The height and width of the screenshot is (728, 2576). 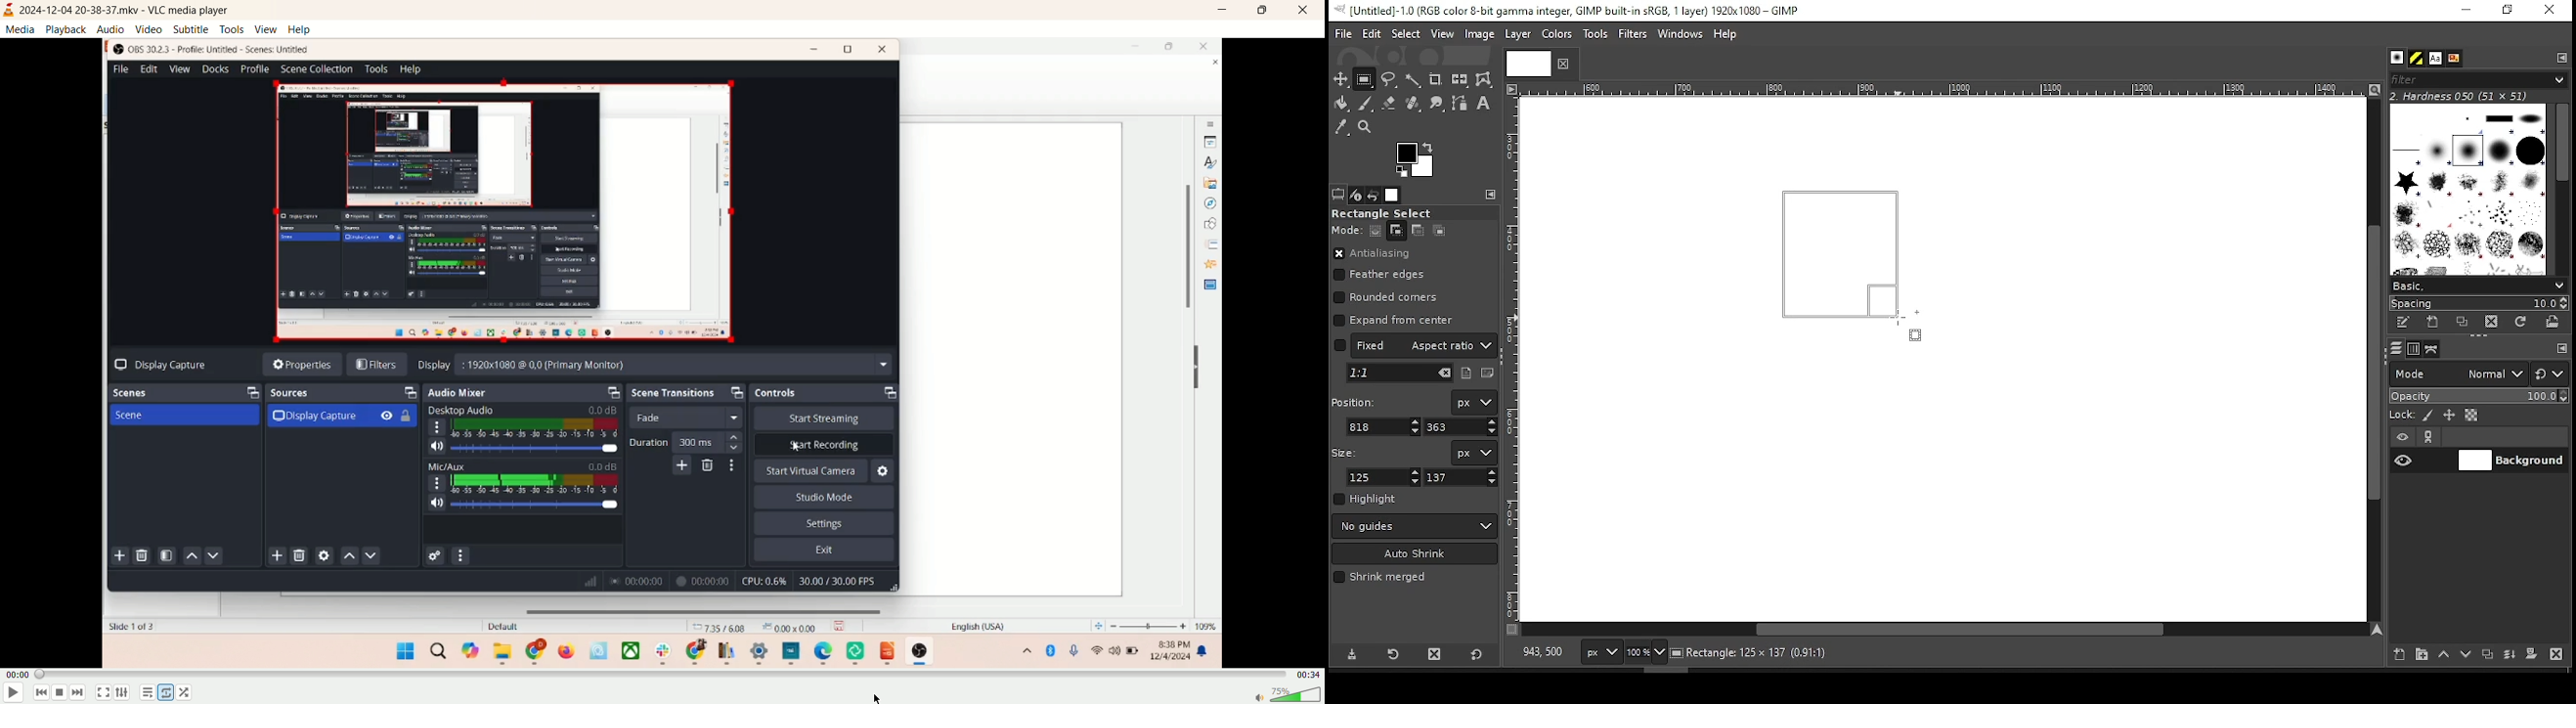 What do you see at coordinates (1348, 451) in the screenshot?
I see `size` at bounding box center [1348, 451].